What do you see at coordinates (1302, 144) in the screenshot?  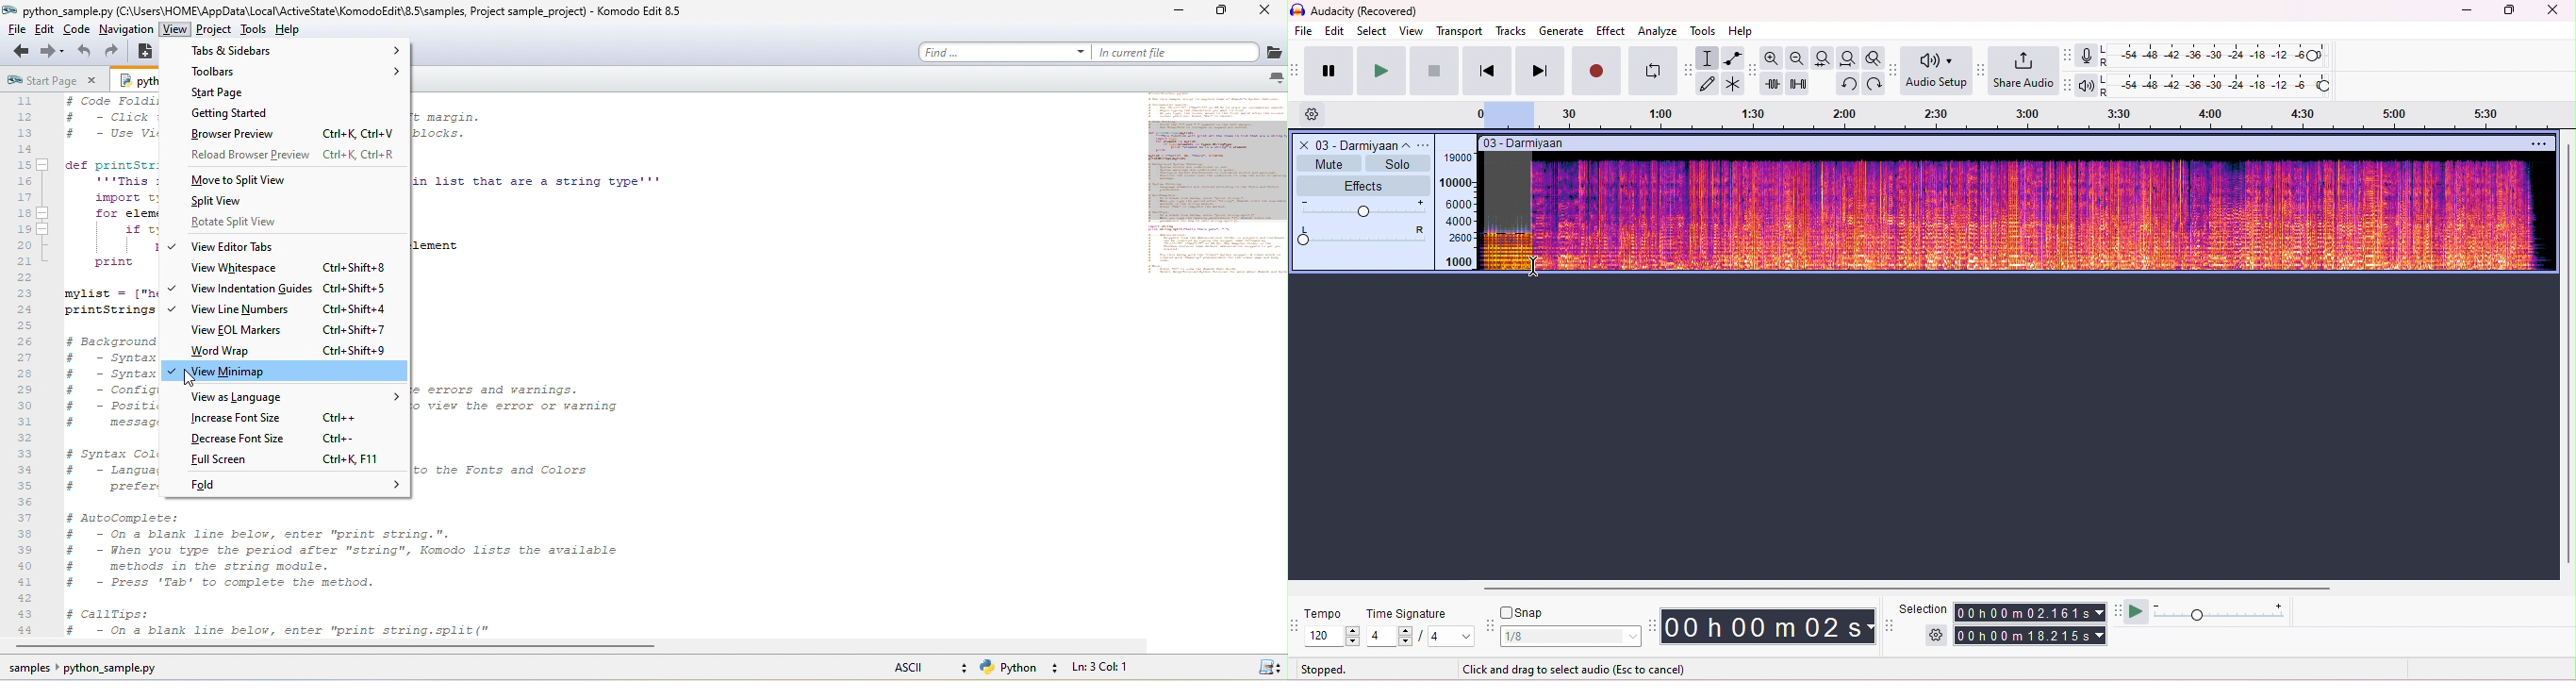 I see `close track` at bounding box center [1302, 144].